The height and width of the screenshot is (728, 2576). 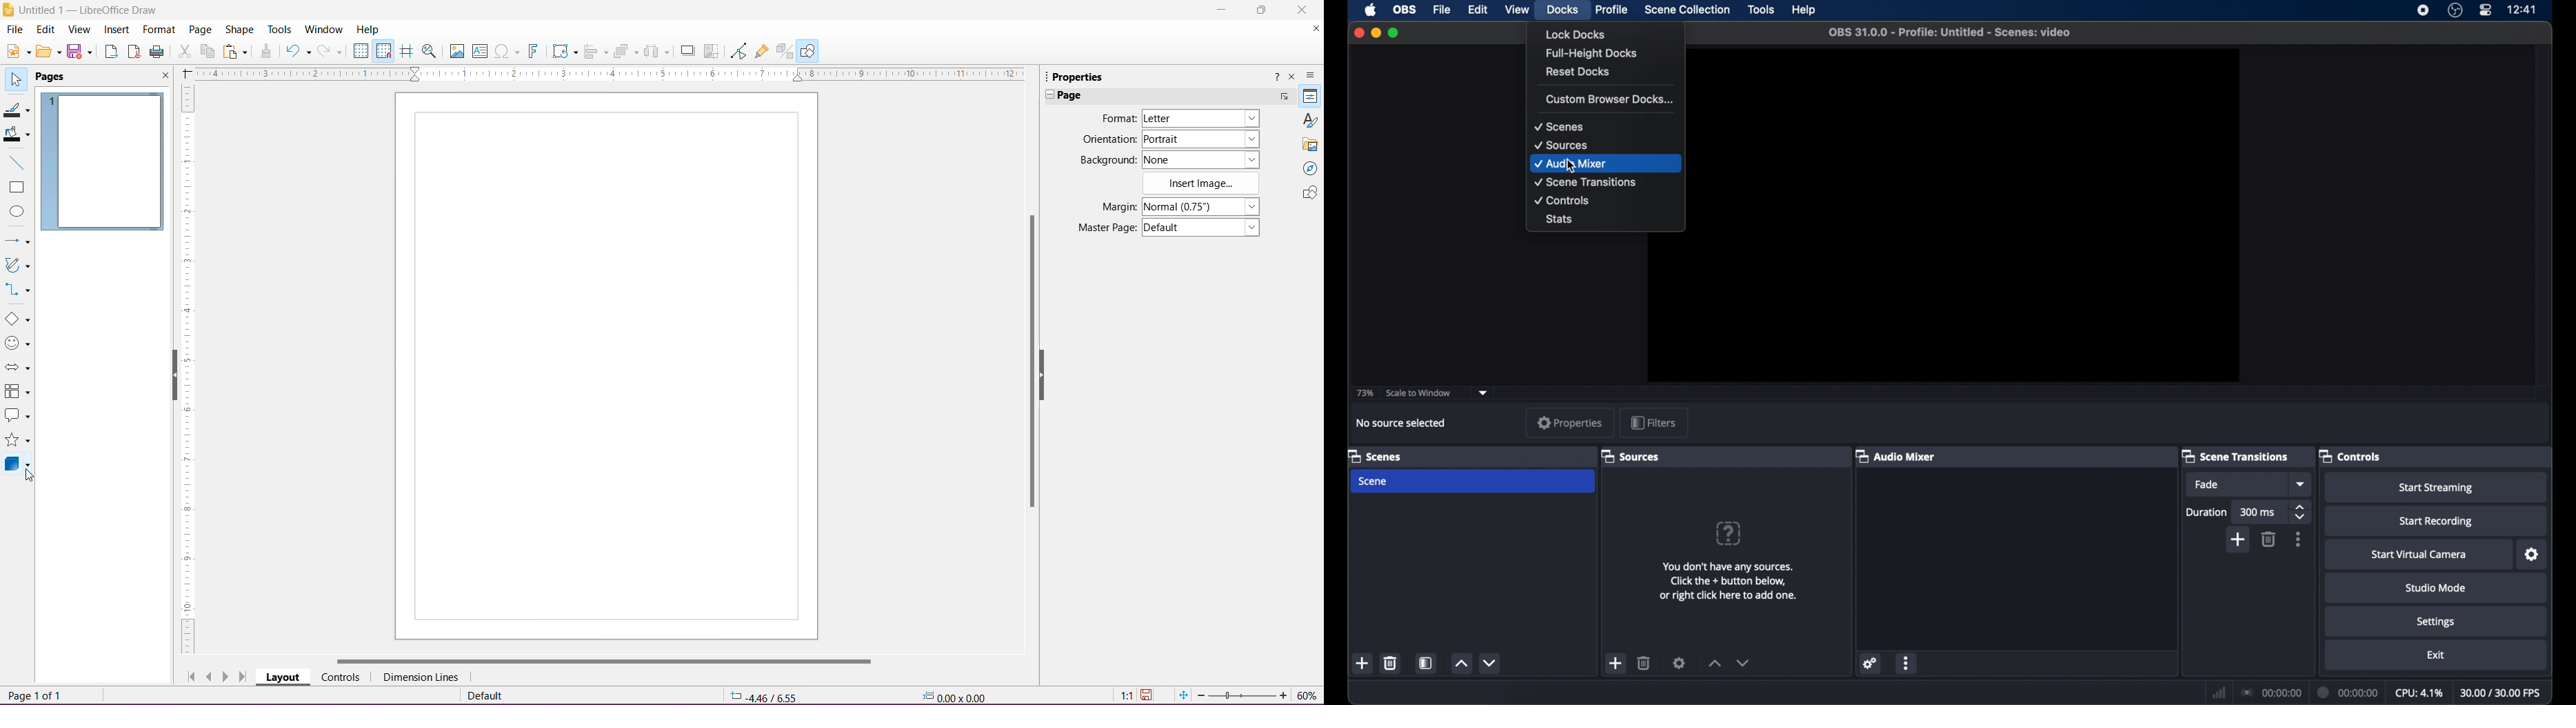 What do you see at coordinates (765, 696) in the screenshot?
I see `Cursor Position` at bounding box center [765, 696].